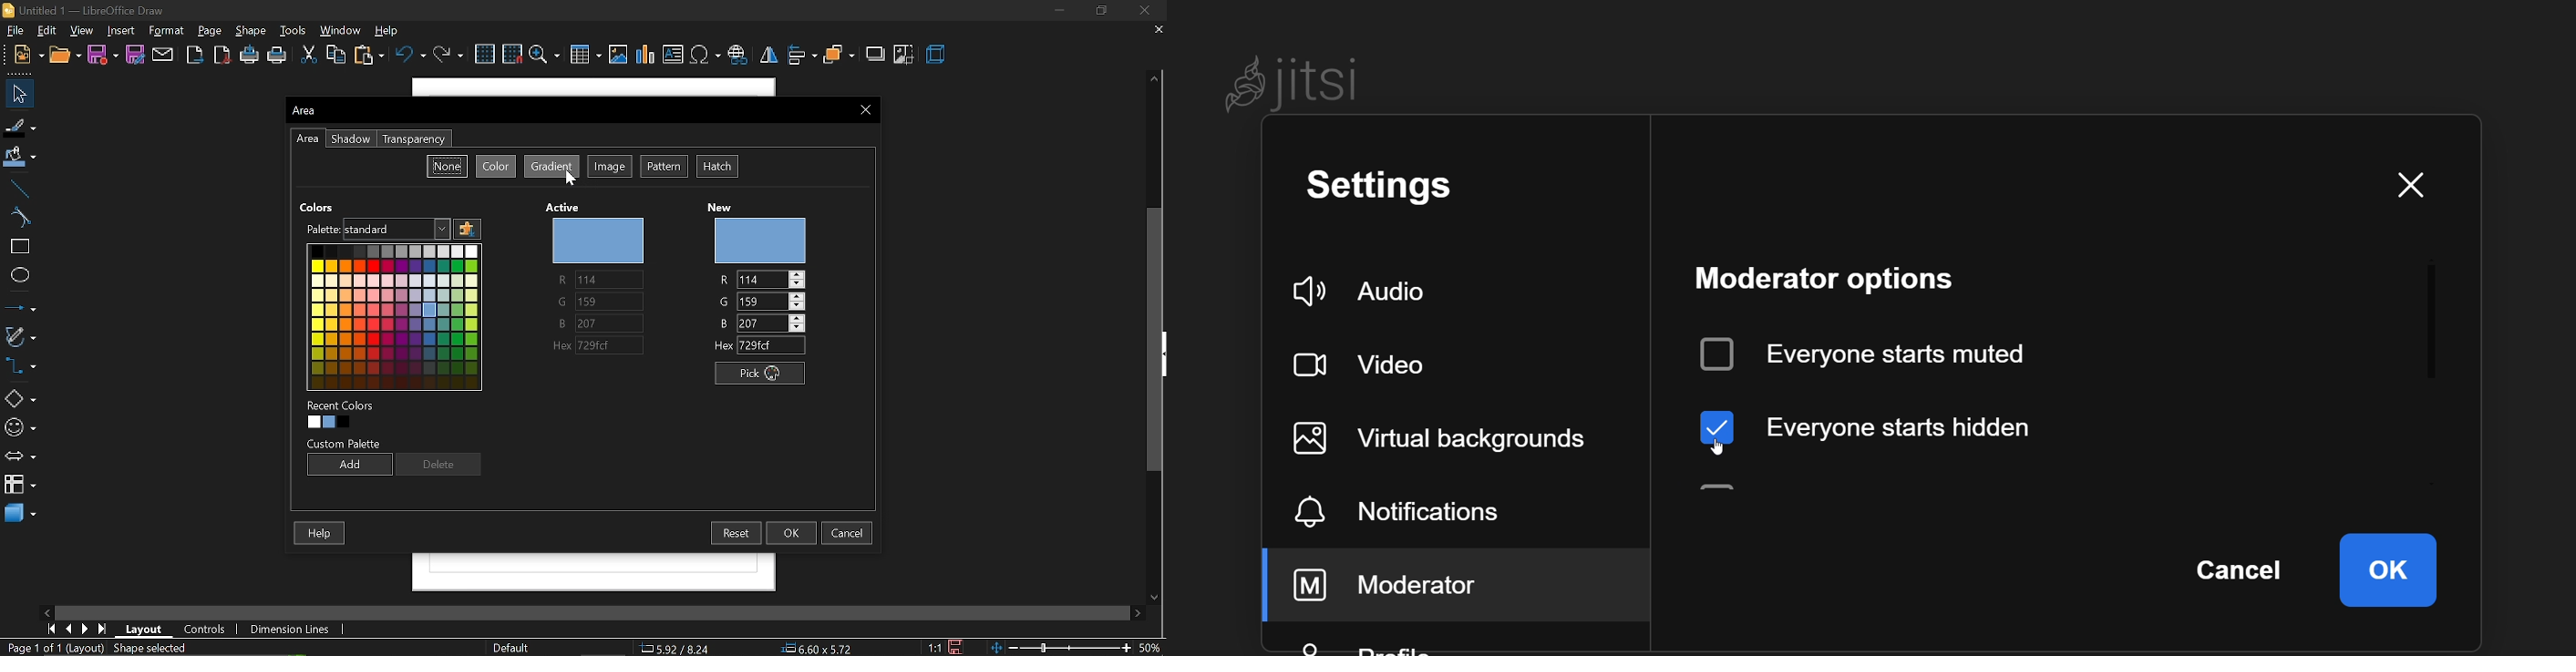 The width and height of the screenshot is (2576, 672). What do you see at coordinates (760, 323) in the screenshot?
I see `new B` at bounding box center [760, 323].